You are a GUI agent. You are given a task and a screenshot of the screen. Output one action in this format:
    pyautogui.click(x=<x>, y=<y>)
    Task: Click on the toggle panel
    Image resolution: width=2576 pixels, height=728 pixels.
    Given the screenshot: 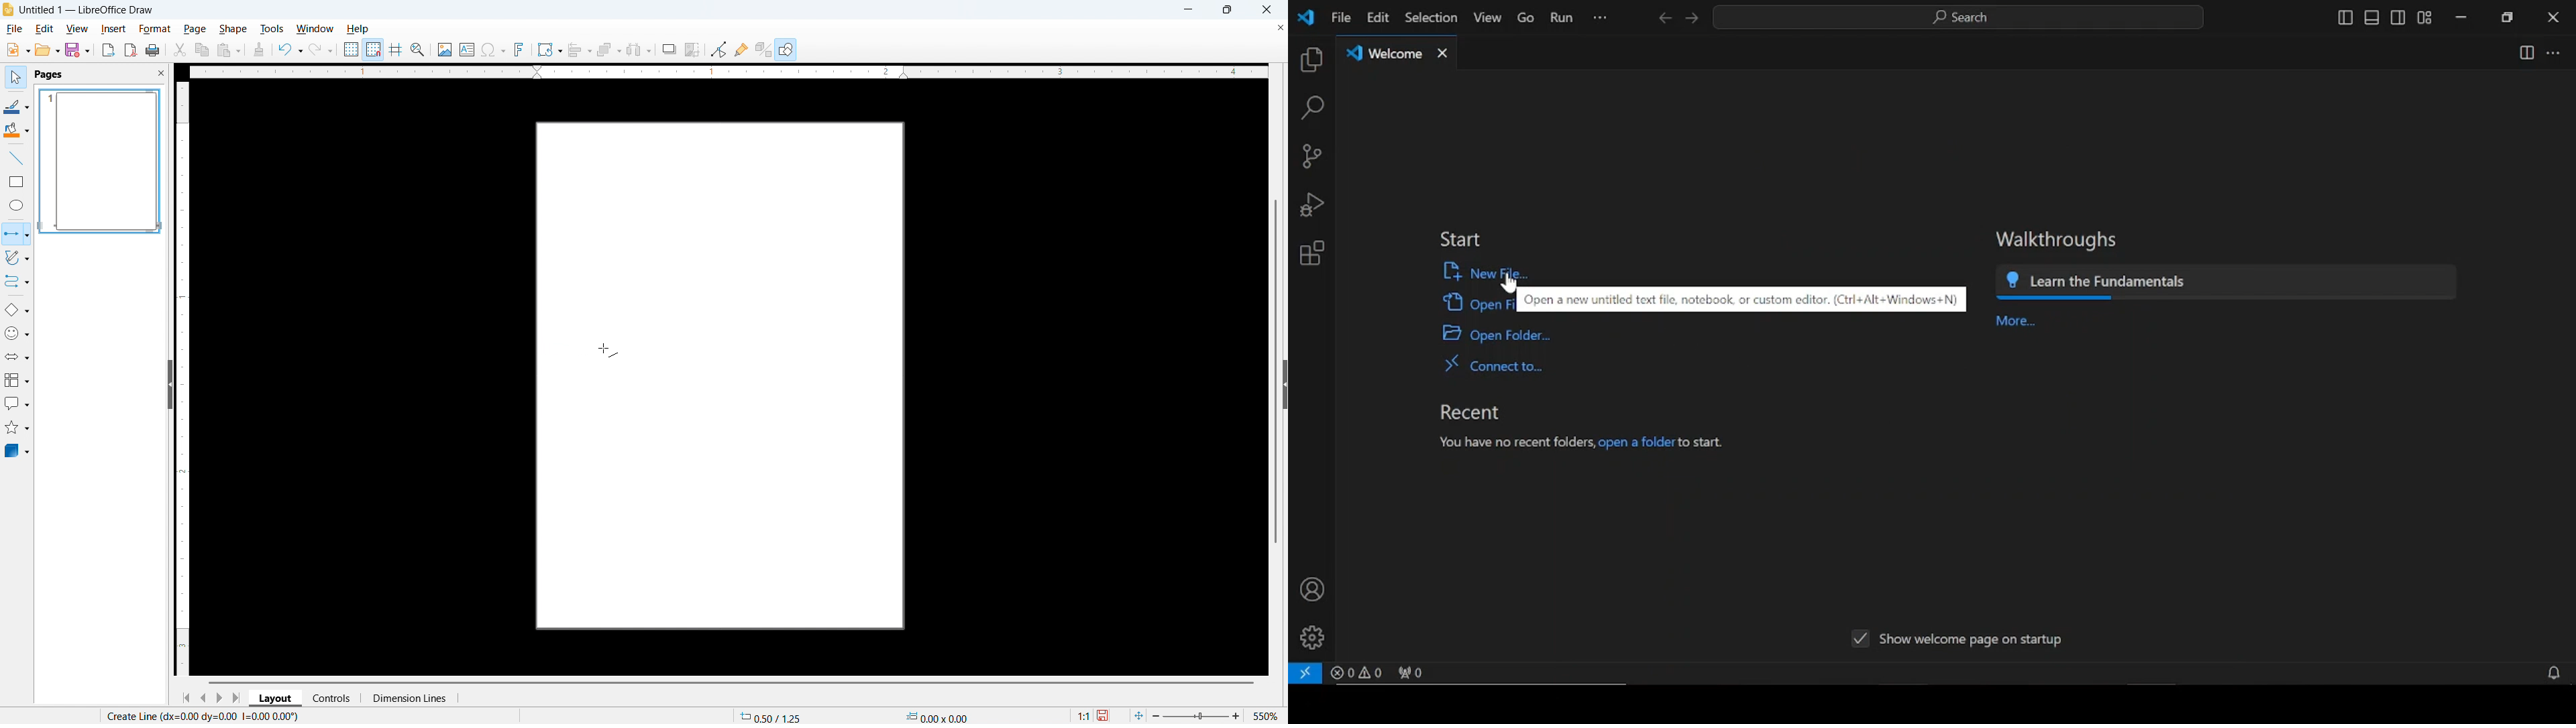 What is the action you would take?
    pyautogui.click(x=2373, y=18)
    